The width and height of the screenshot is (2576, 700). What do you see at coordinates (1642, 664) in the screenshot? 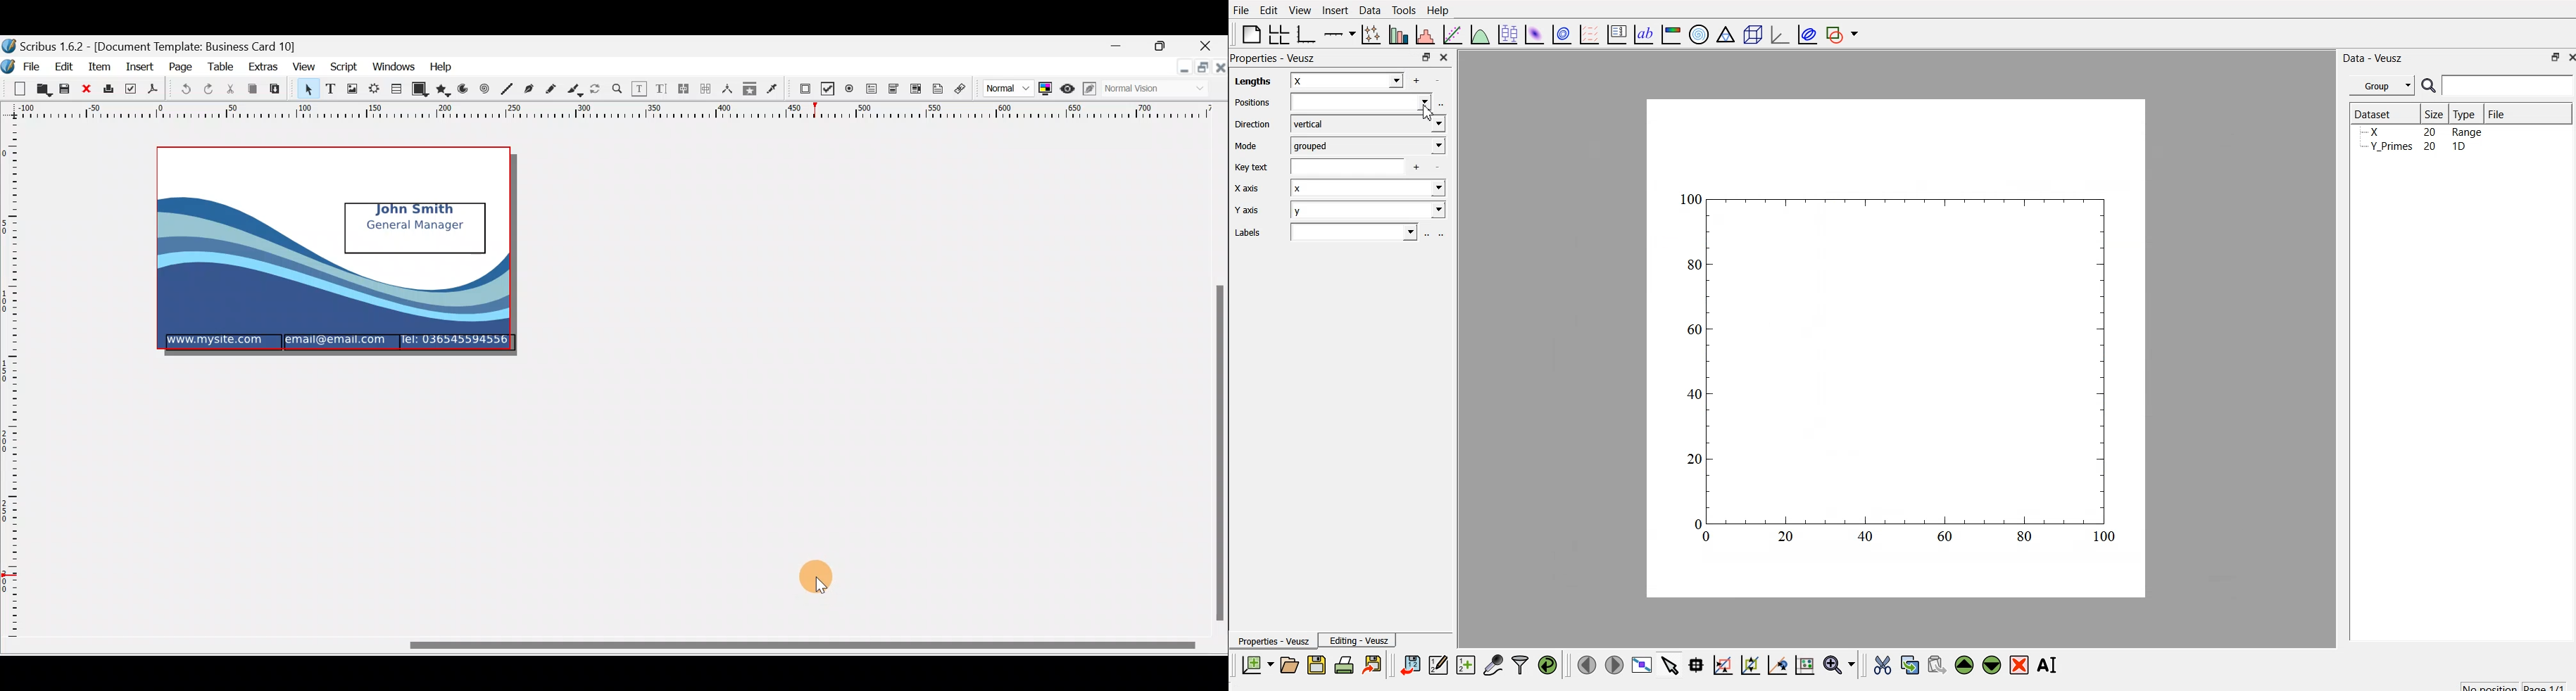
I see `view plot full screen` at bounding box center [1642, 664].